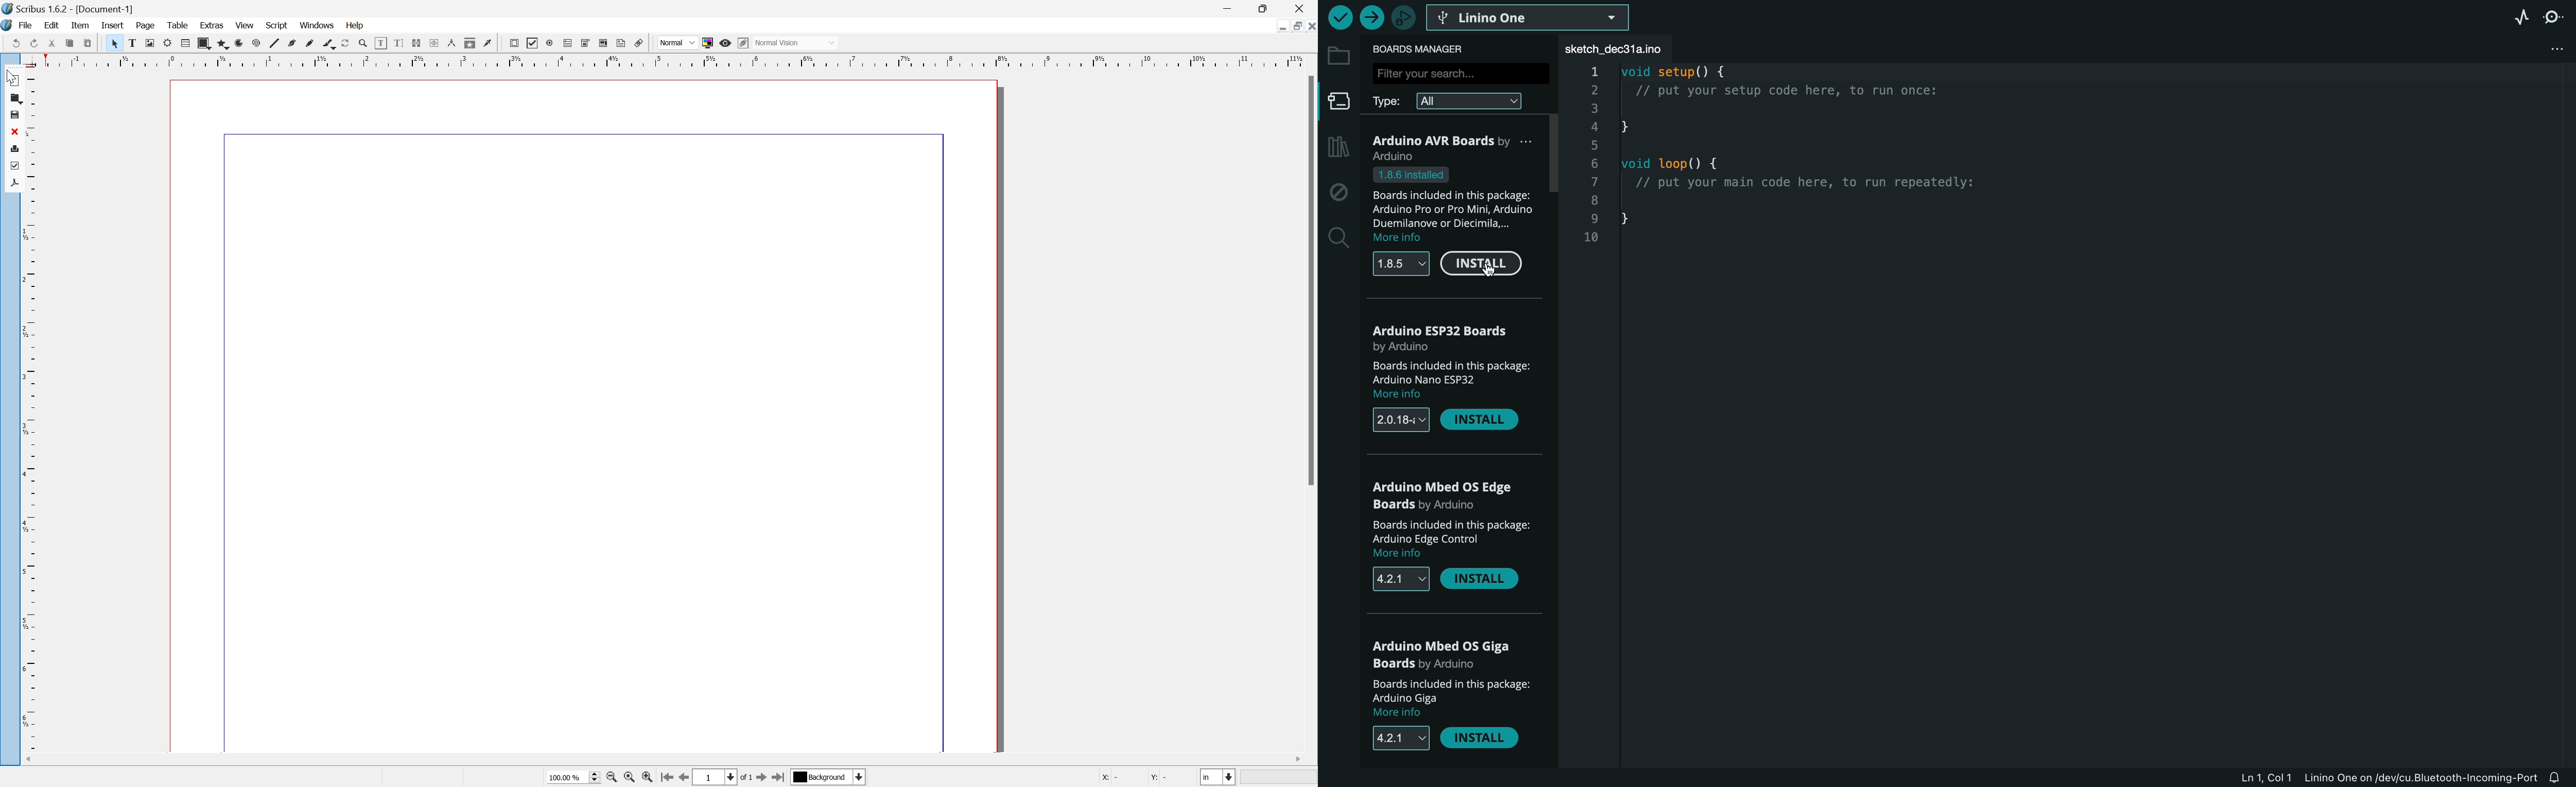 The image size is (2576, 812). Describe the element at coordinates (293, 43) in the screenshot. I see `render frame` at that location.